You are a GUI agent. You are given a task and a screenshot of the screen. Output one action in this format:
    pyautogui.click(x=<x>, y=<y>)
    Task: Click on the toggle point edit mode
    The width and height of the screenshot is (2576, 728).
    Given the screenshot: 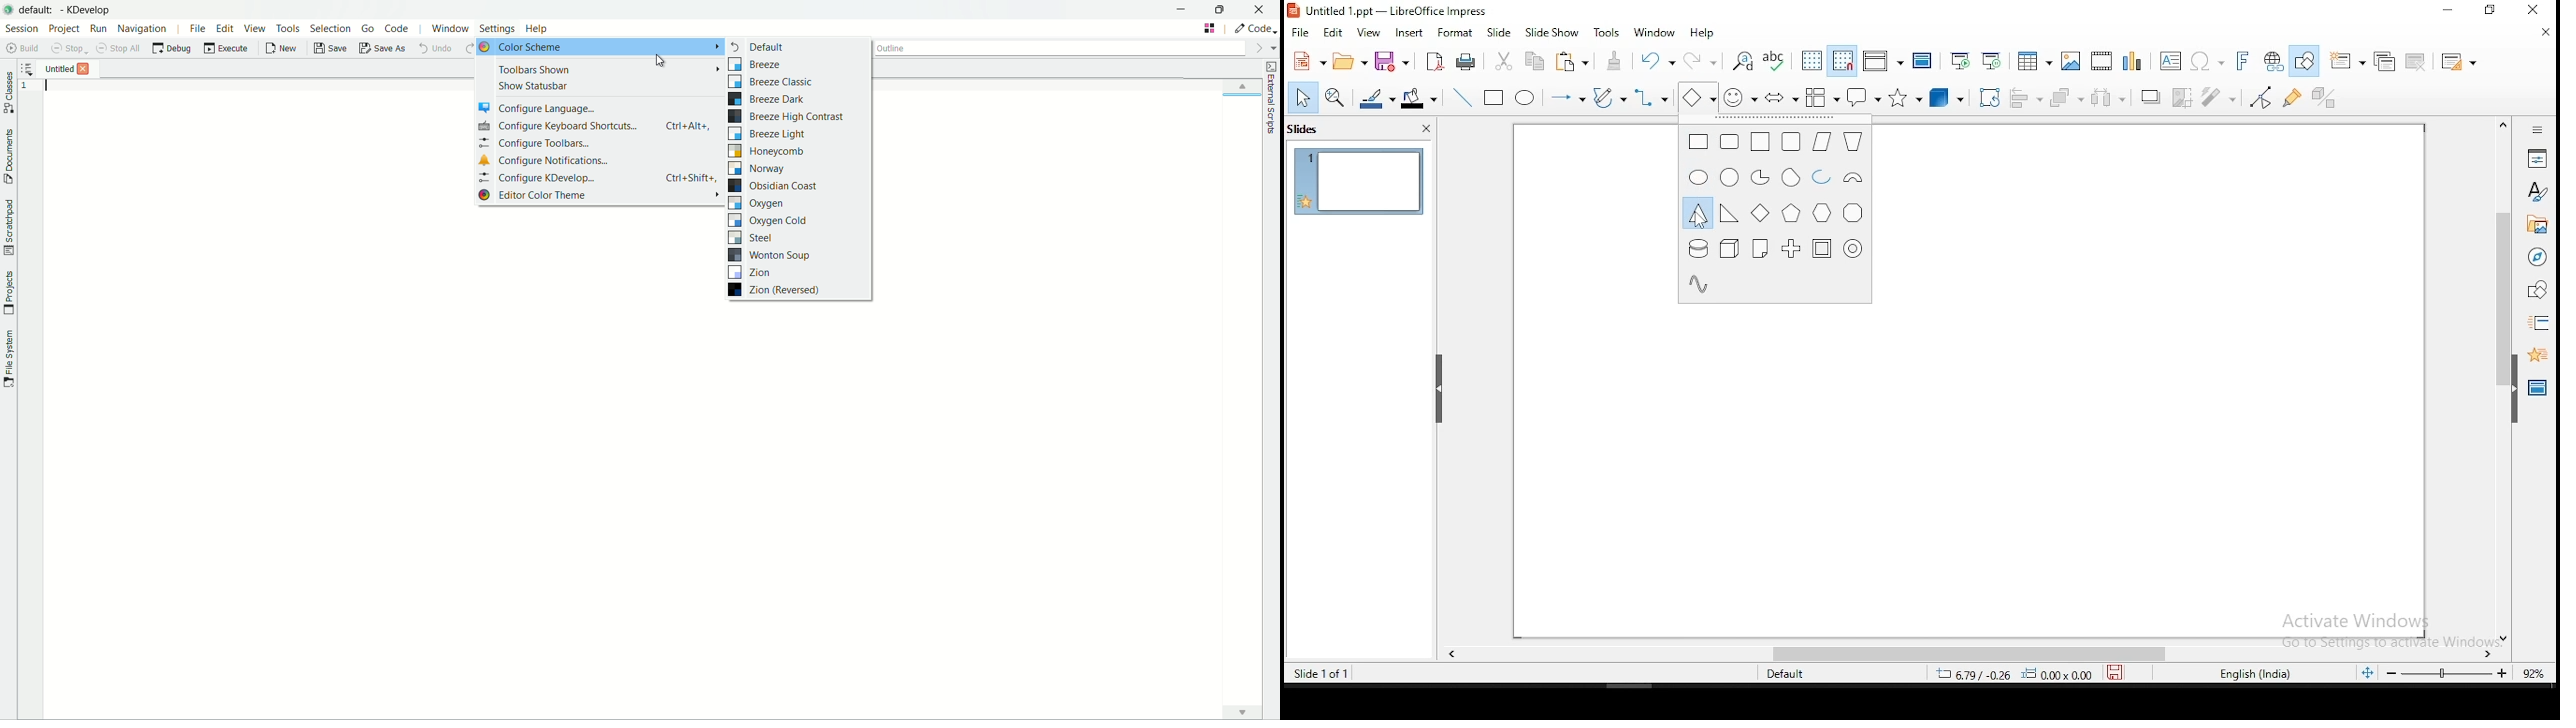 What is the action you would take?
    pyautogui.click(x=2262, y=97)
    